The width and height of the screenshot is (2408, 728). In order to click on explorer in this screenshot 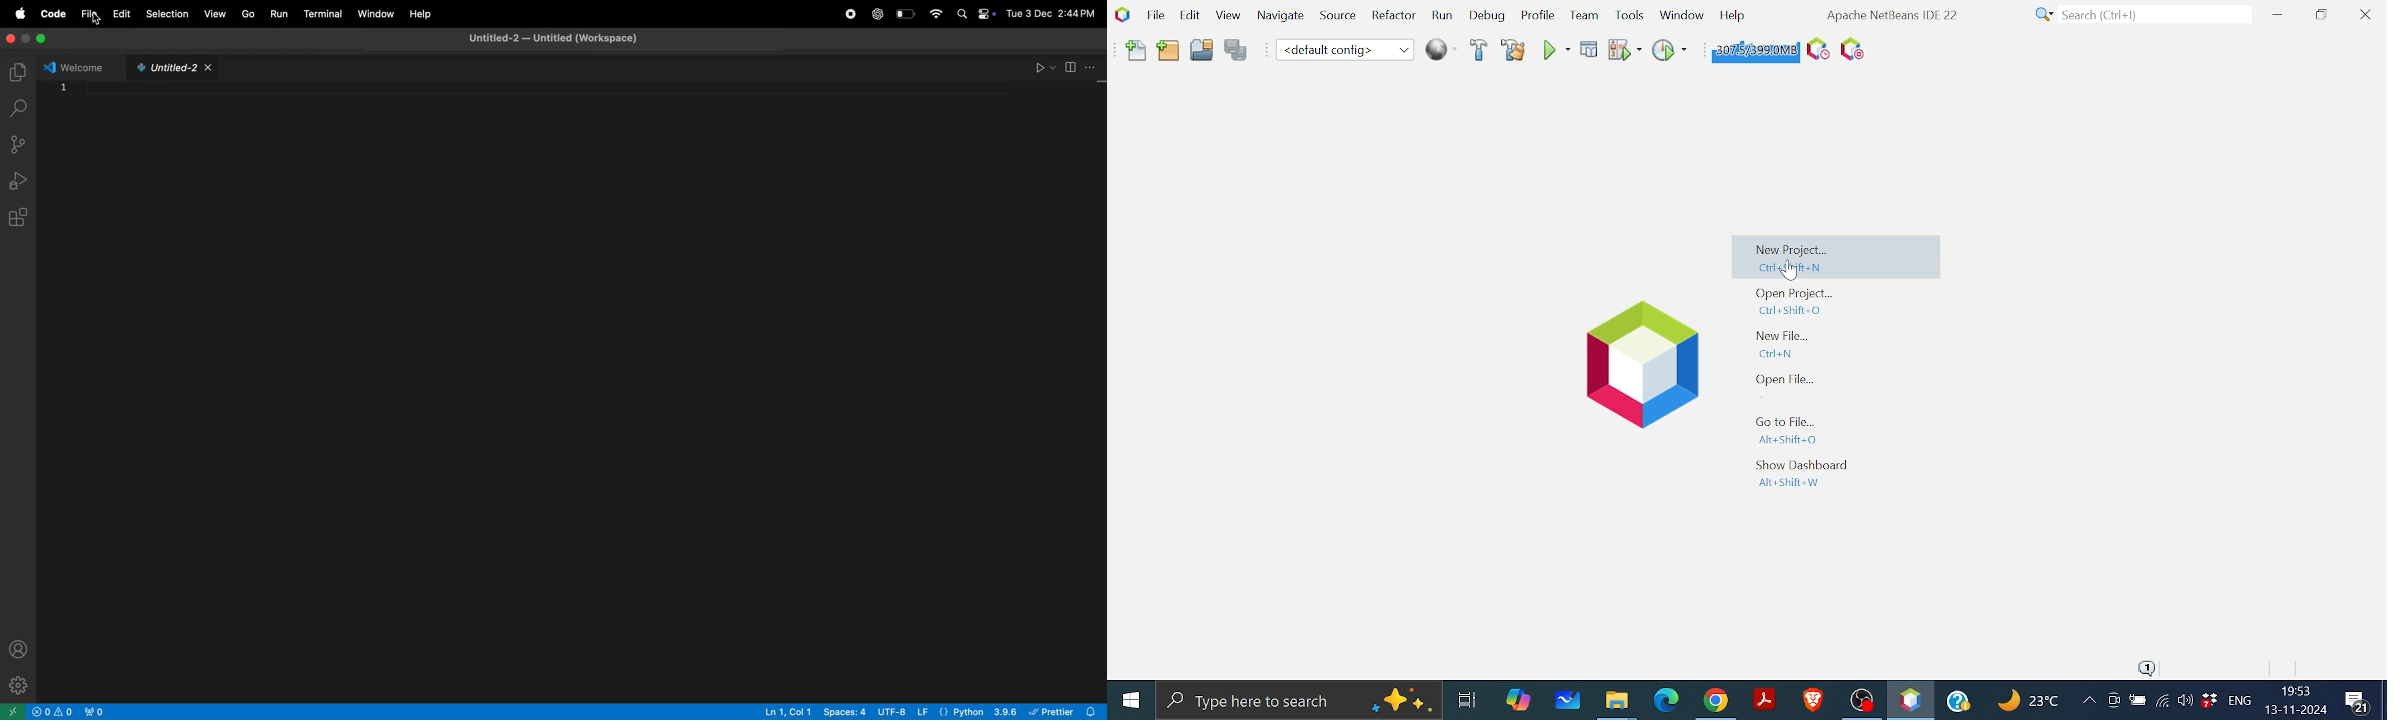, I will do `click(19, 69)`.